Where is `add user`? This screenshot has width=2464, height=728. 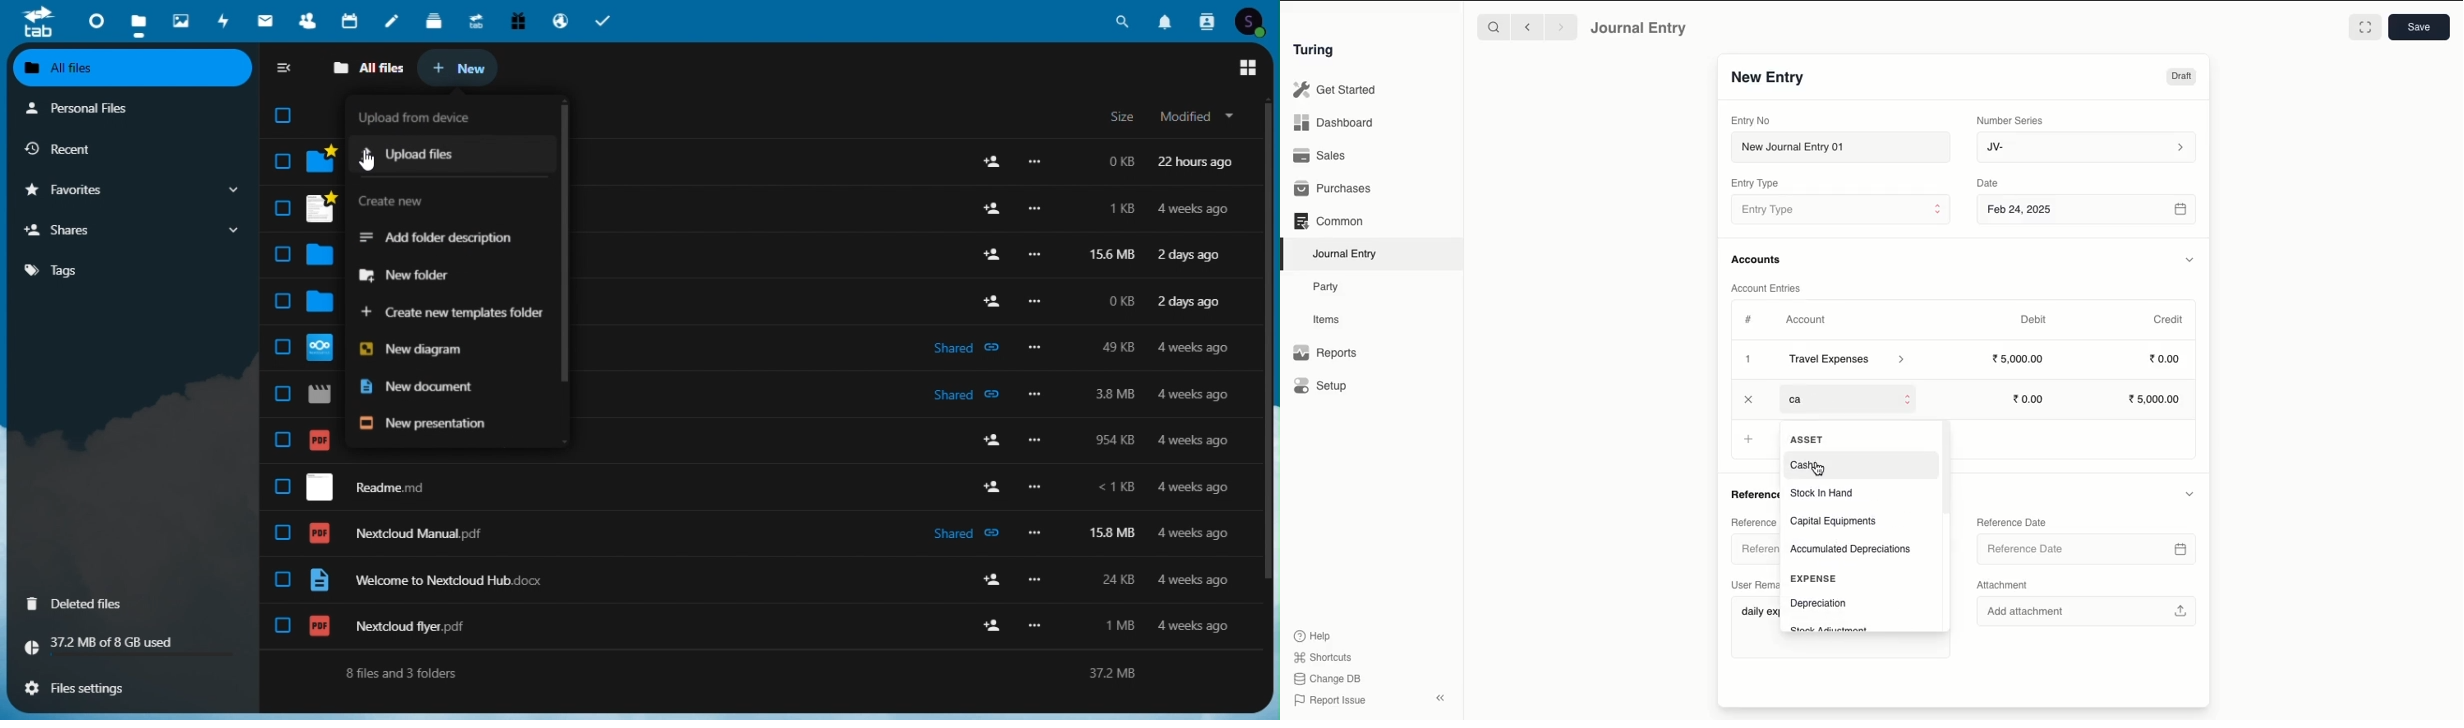
add user is located at coordinates (988, 254).